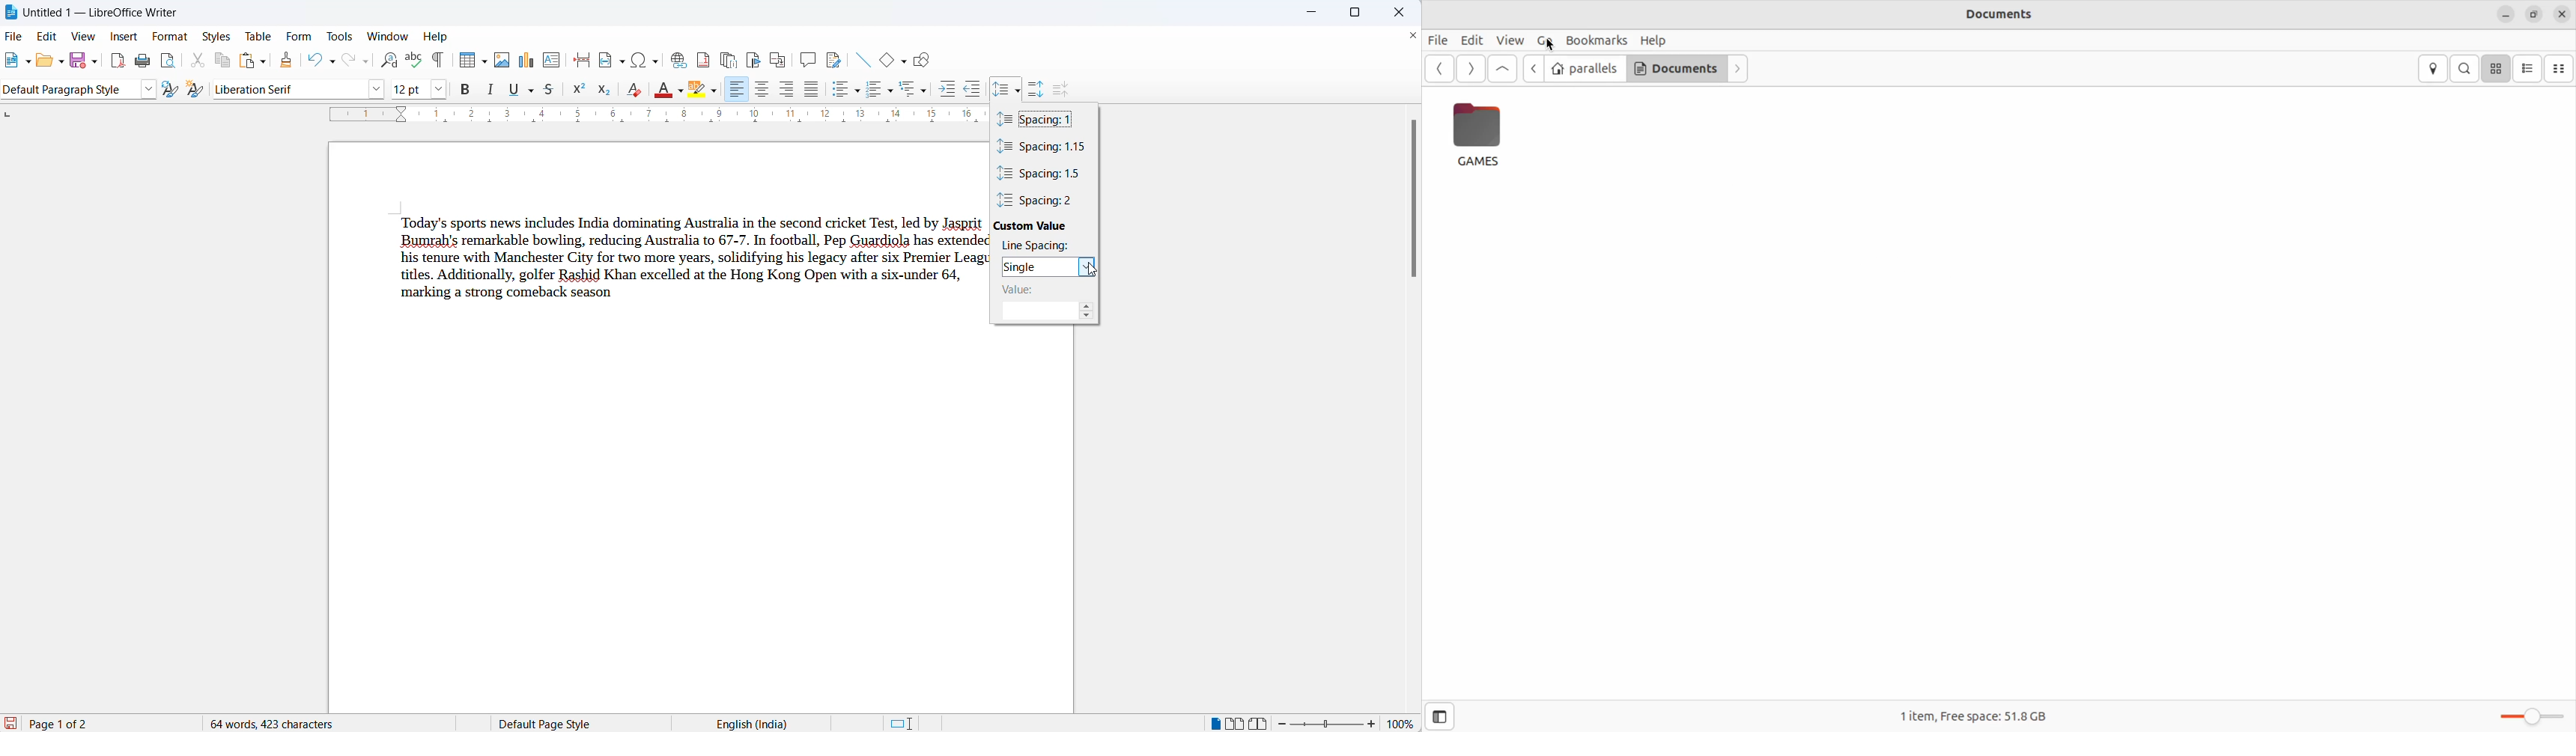 The width and height of the screenshot is (2576, 756). I want to click on insert endnote, so click(726, 58).